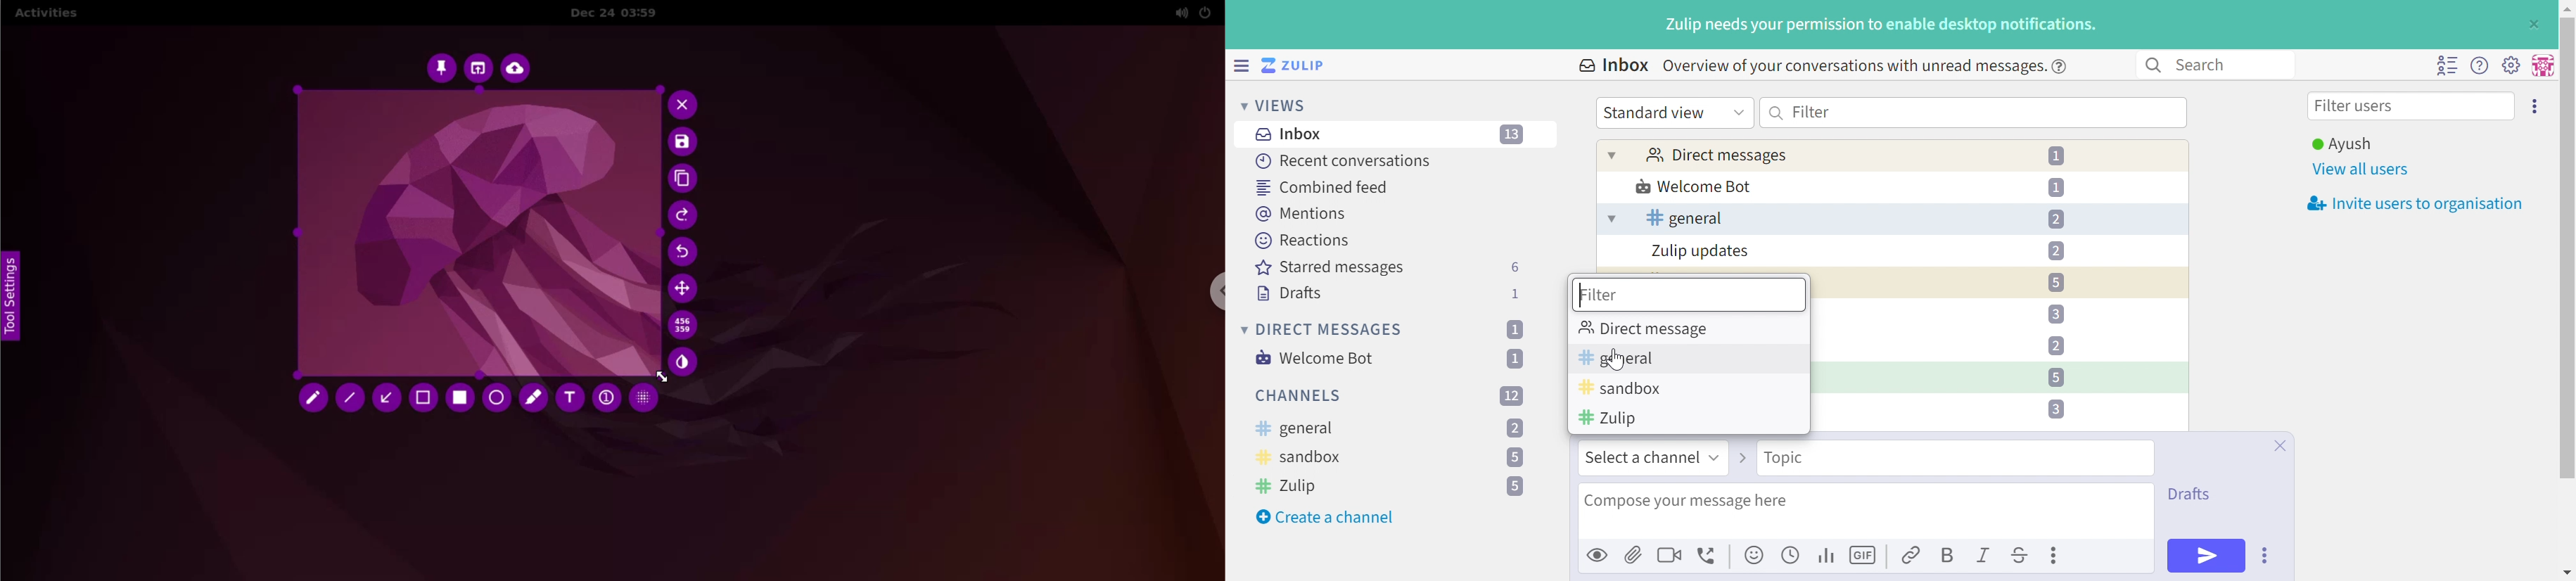 This screenshot has height=588, width=2576. Describe the element at coordinates (1599, 295) in the screenshot. I see `Filter` at that location.